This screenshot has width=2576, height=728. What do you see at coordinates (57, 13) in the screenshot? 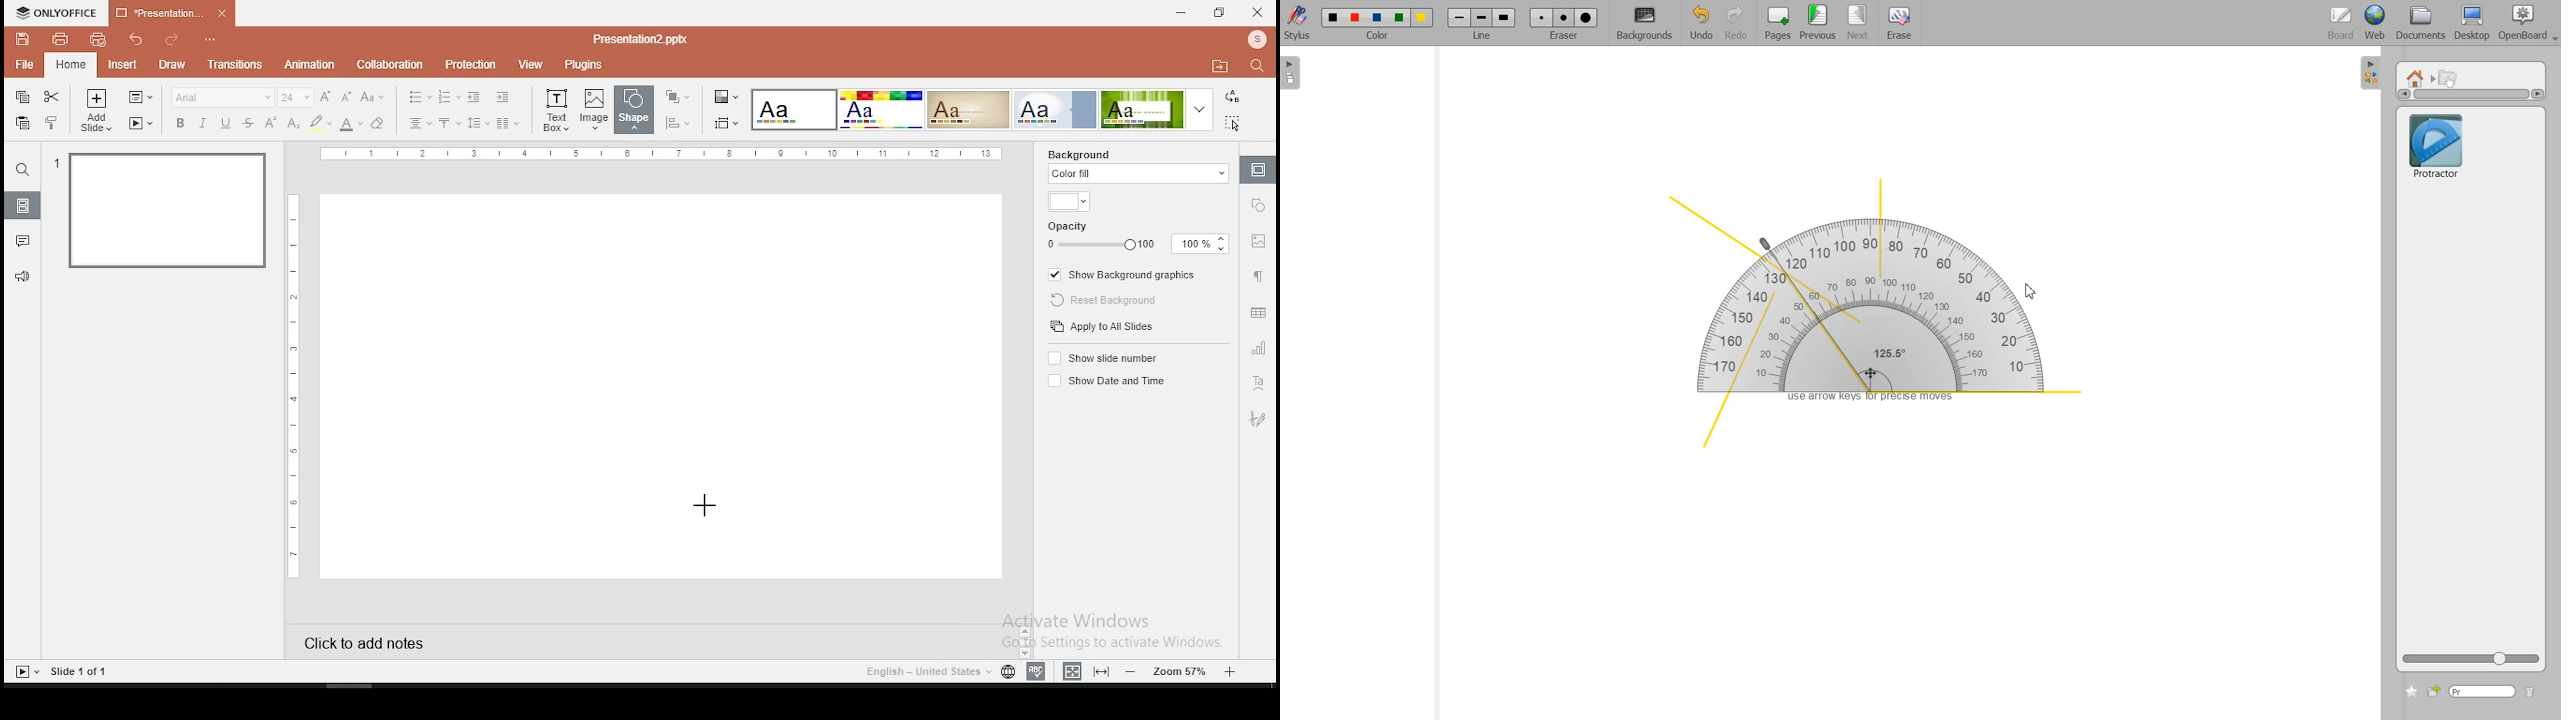
I see `icon` at bounding box center [57, 13].